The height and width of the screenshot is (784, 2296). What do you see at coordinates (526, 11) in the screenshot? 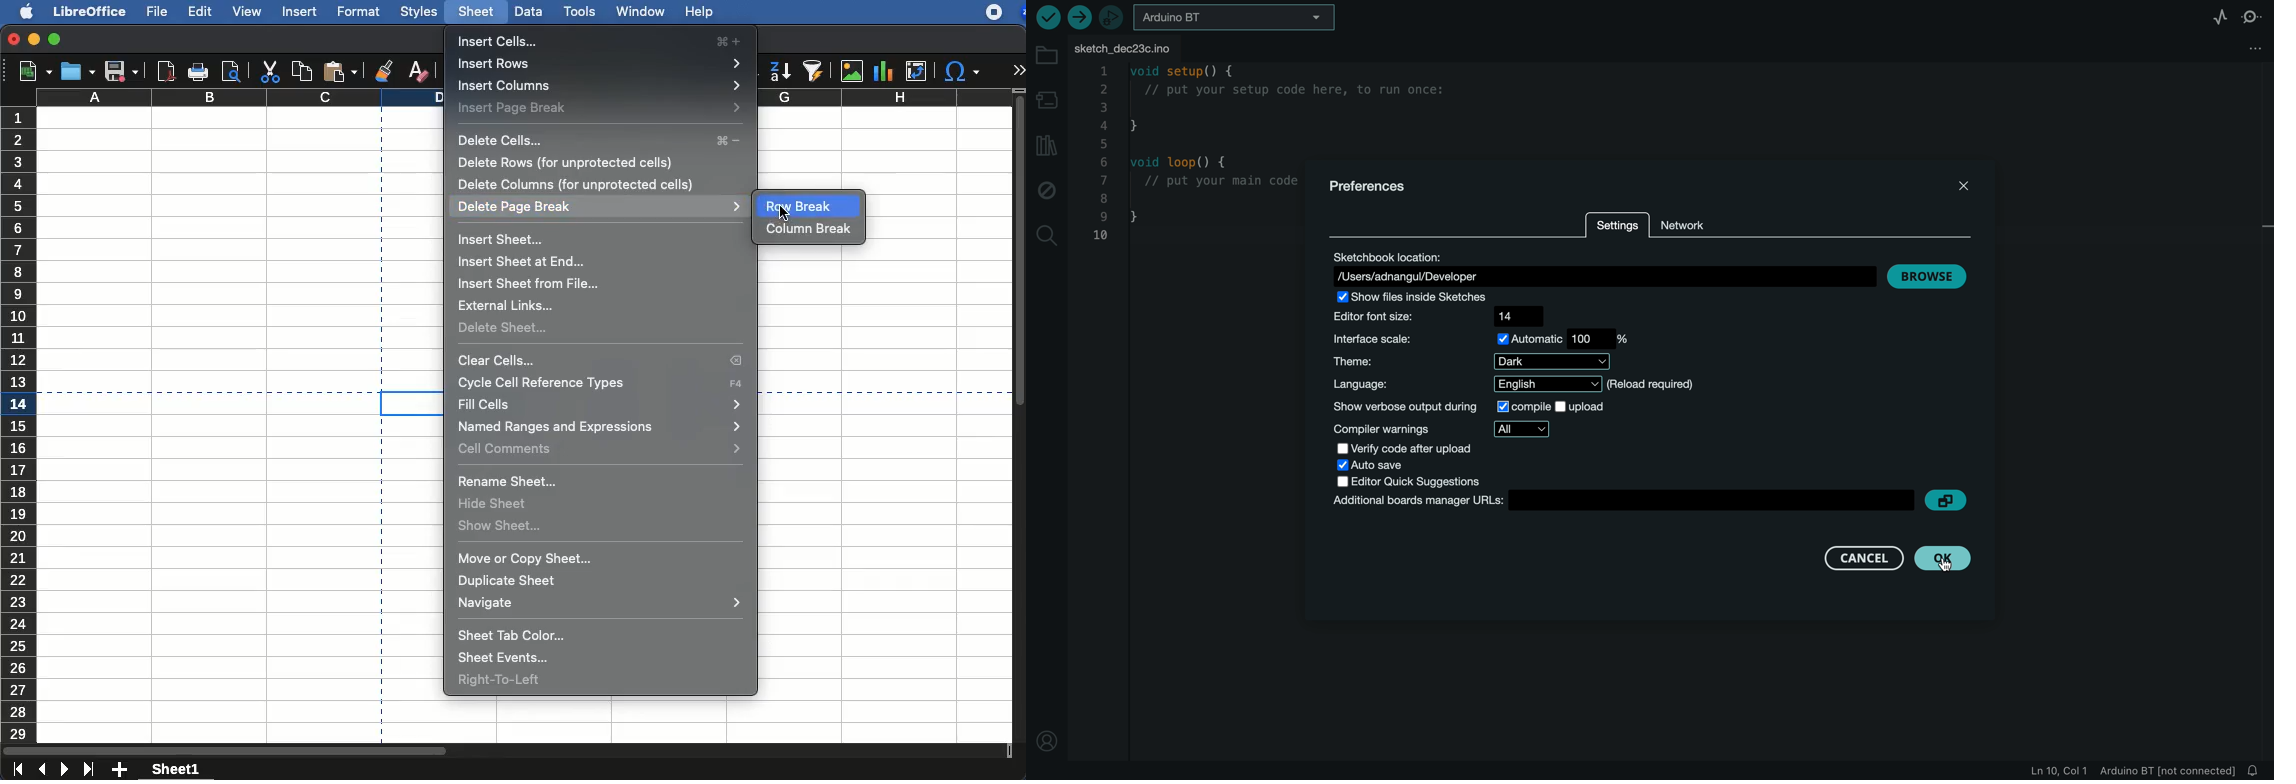
I see `data` at bounding box center [526, 11].